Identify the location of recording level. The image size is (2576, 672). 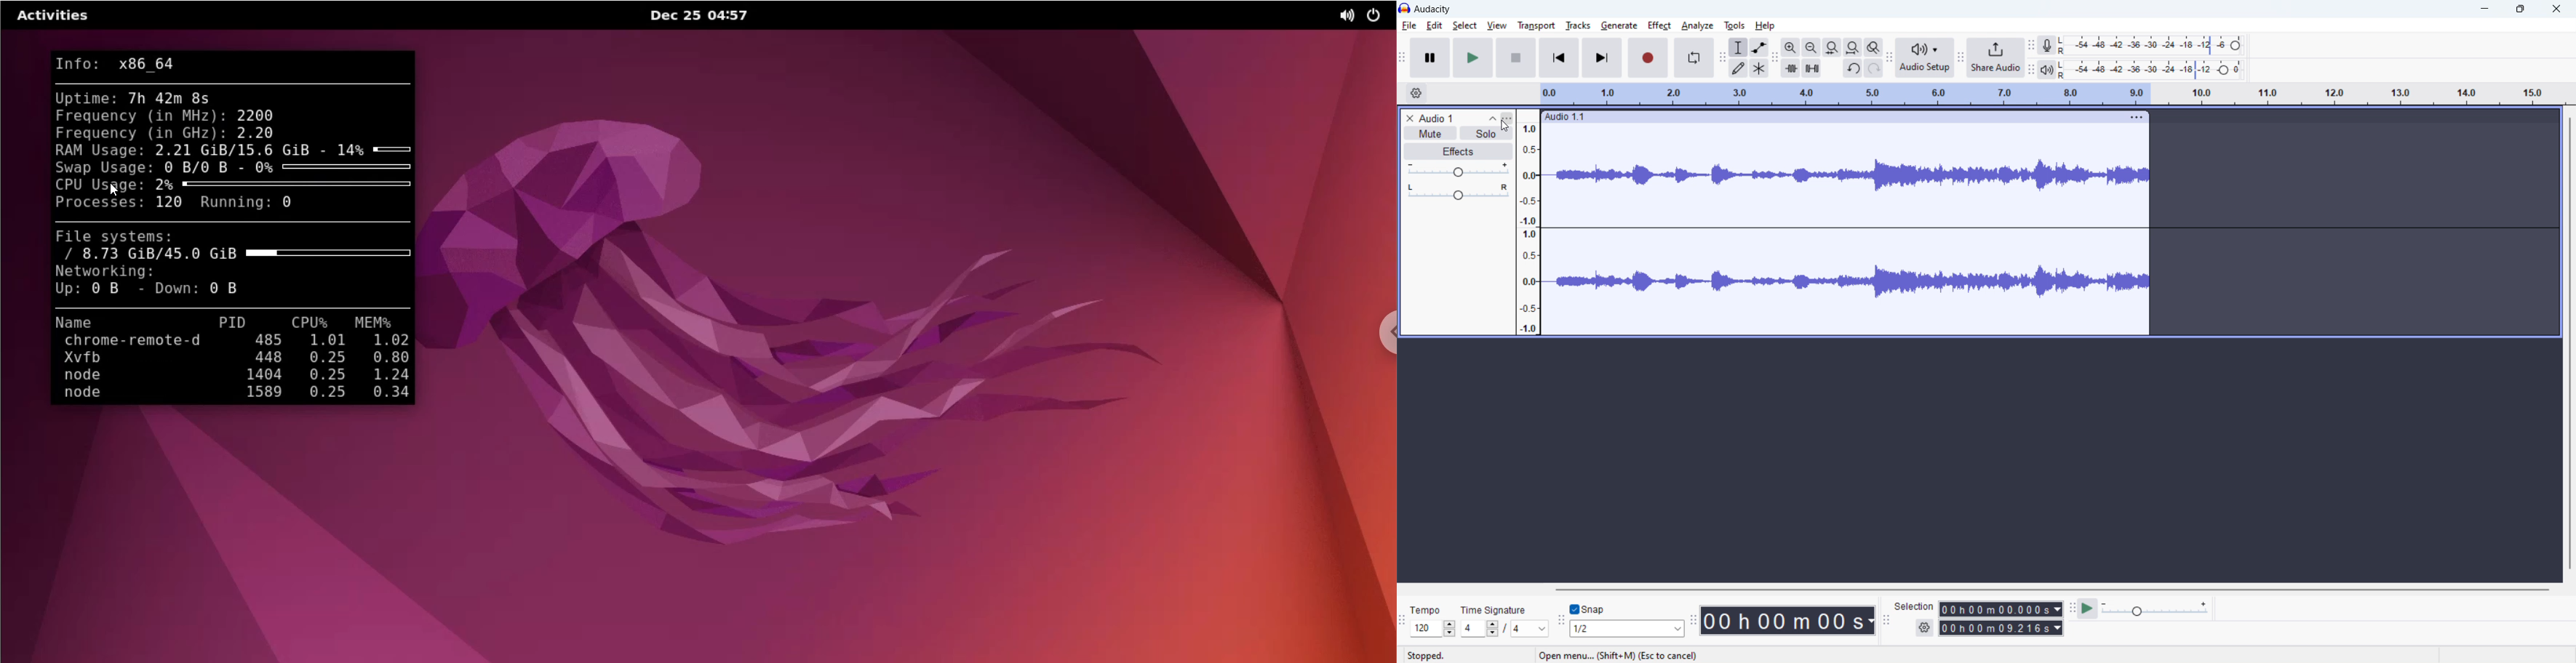
(2151, 46).